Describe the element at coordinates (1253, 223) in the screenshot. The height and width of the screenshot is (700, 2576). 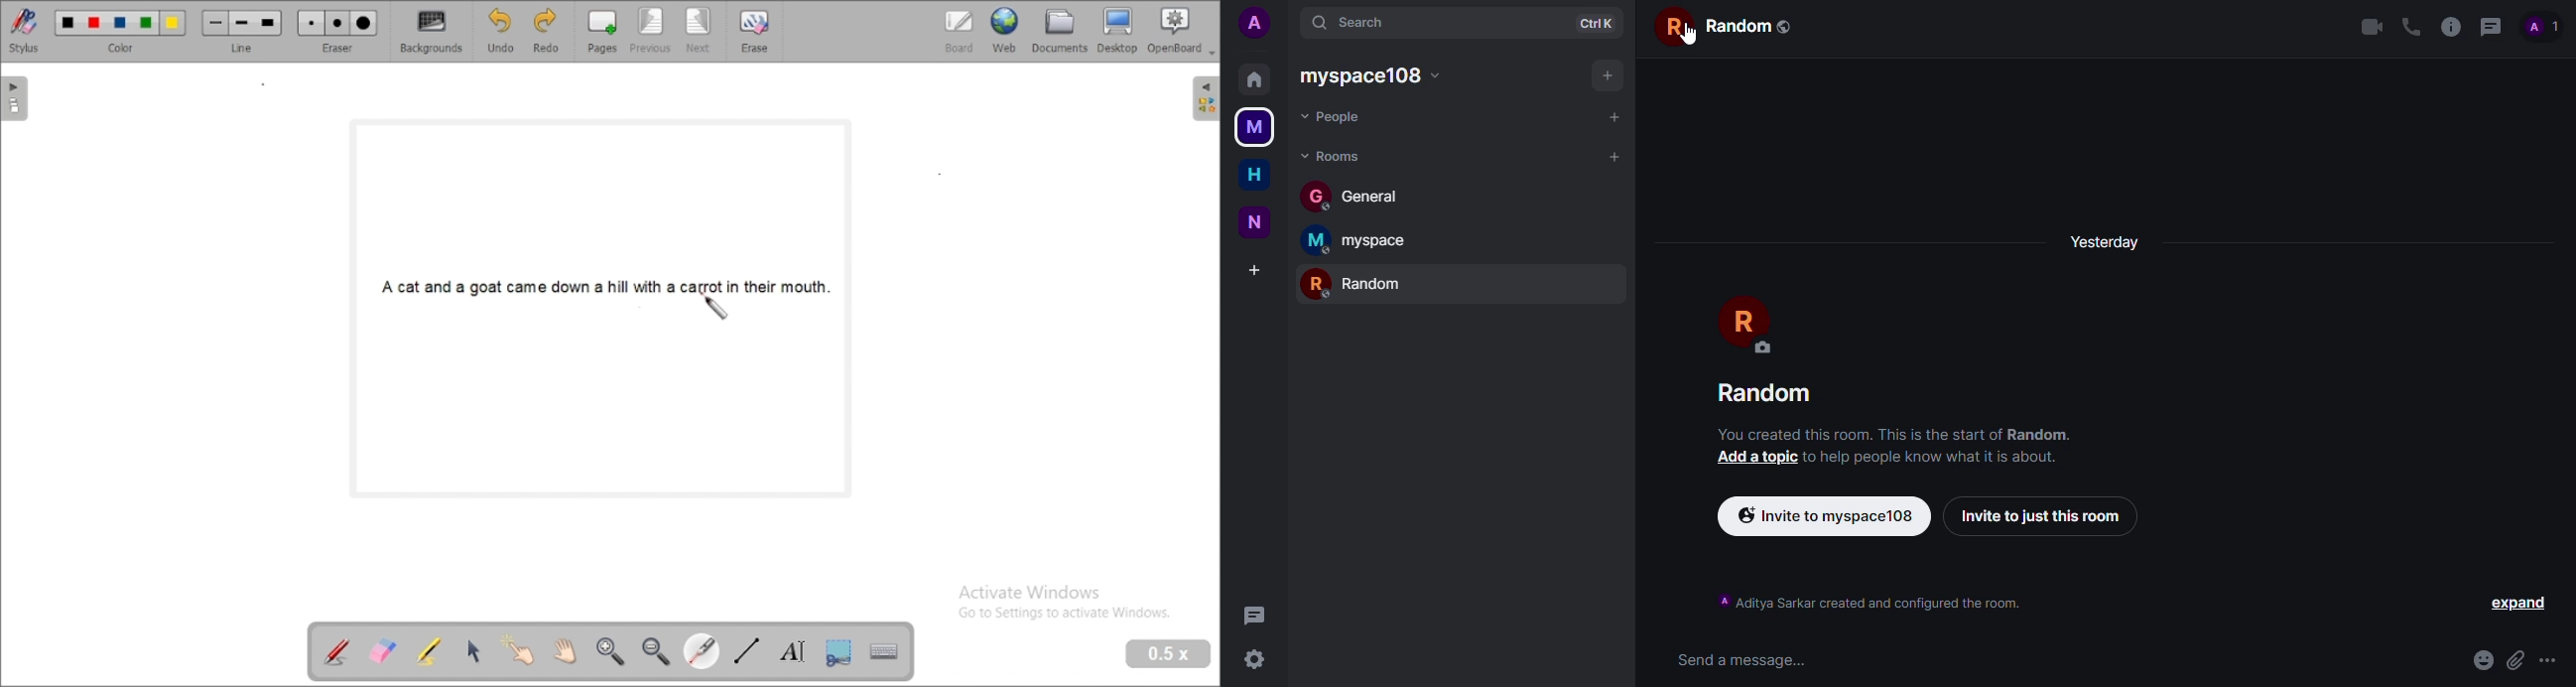
I see `new` at that location.